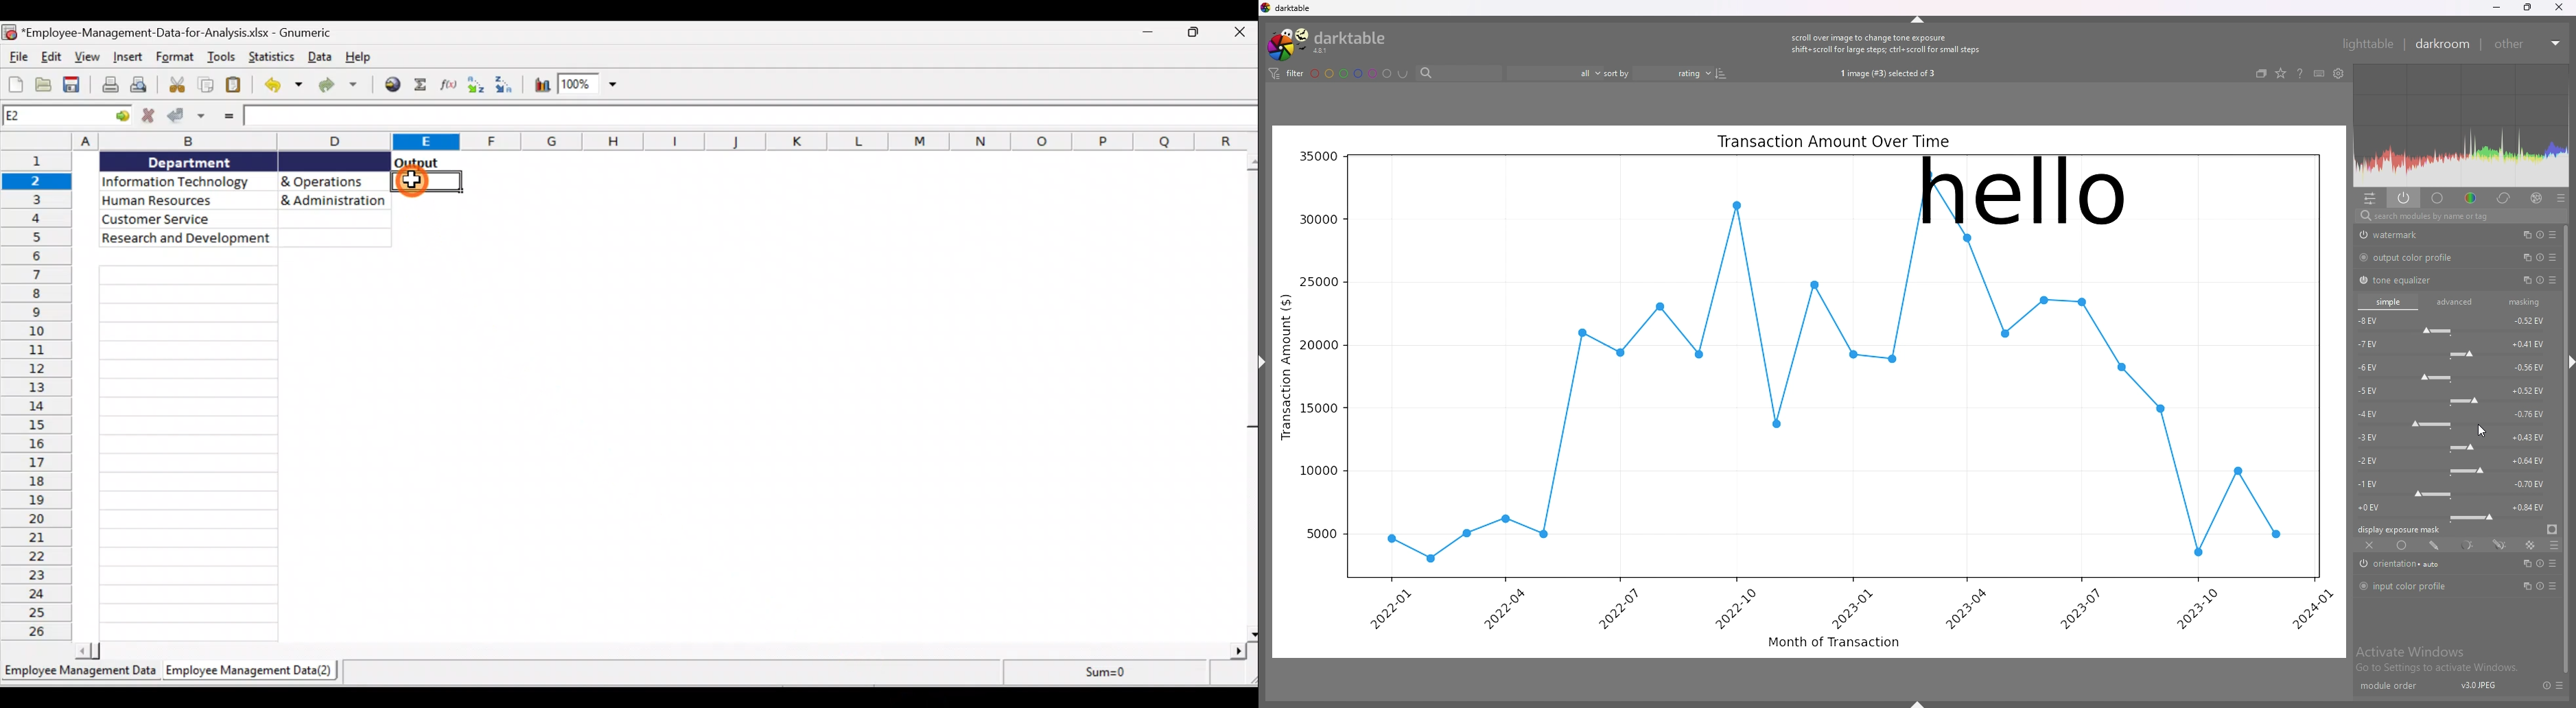 Image resolution: width=2576 pixels, height=728 pixels. Describe the element at coordinates (2560, 198) in the screenshot. I see `presets` at that location.